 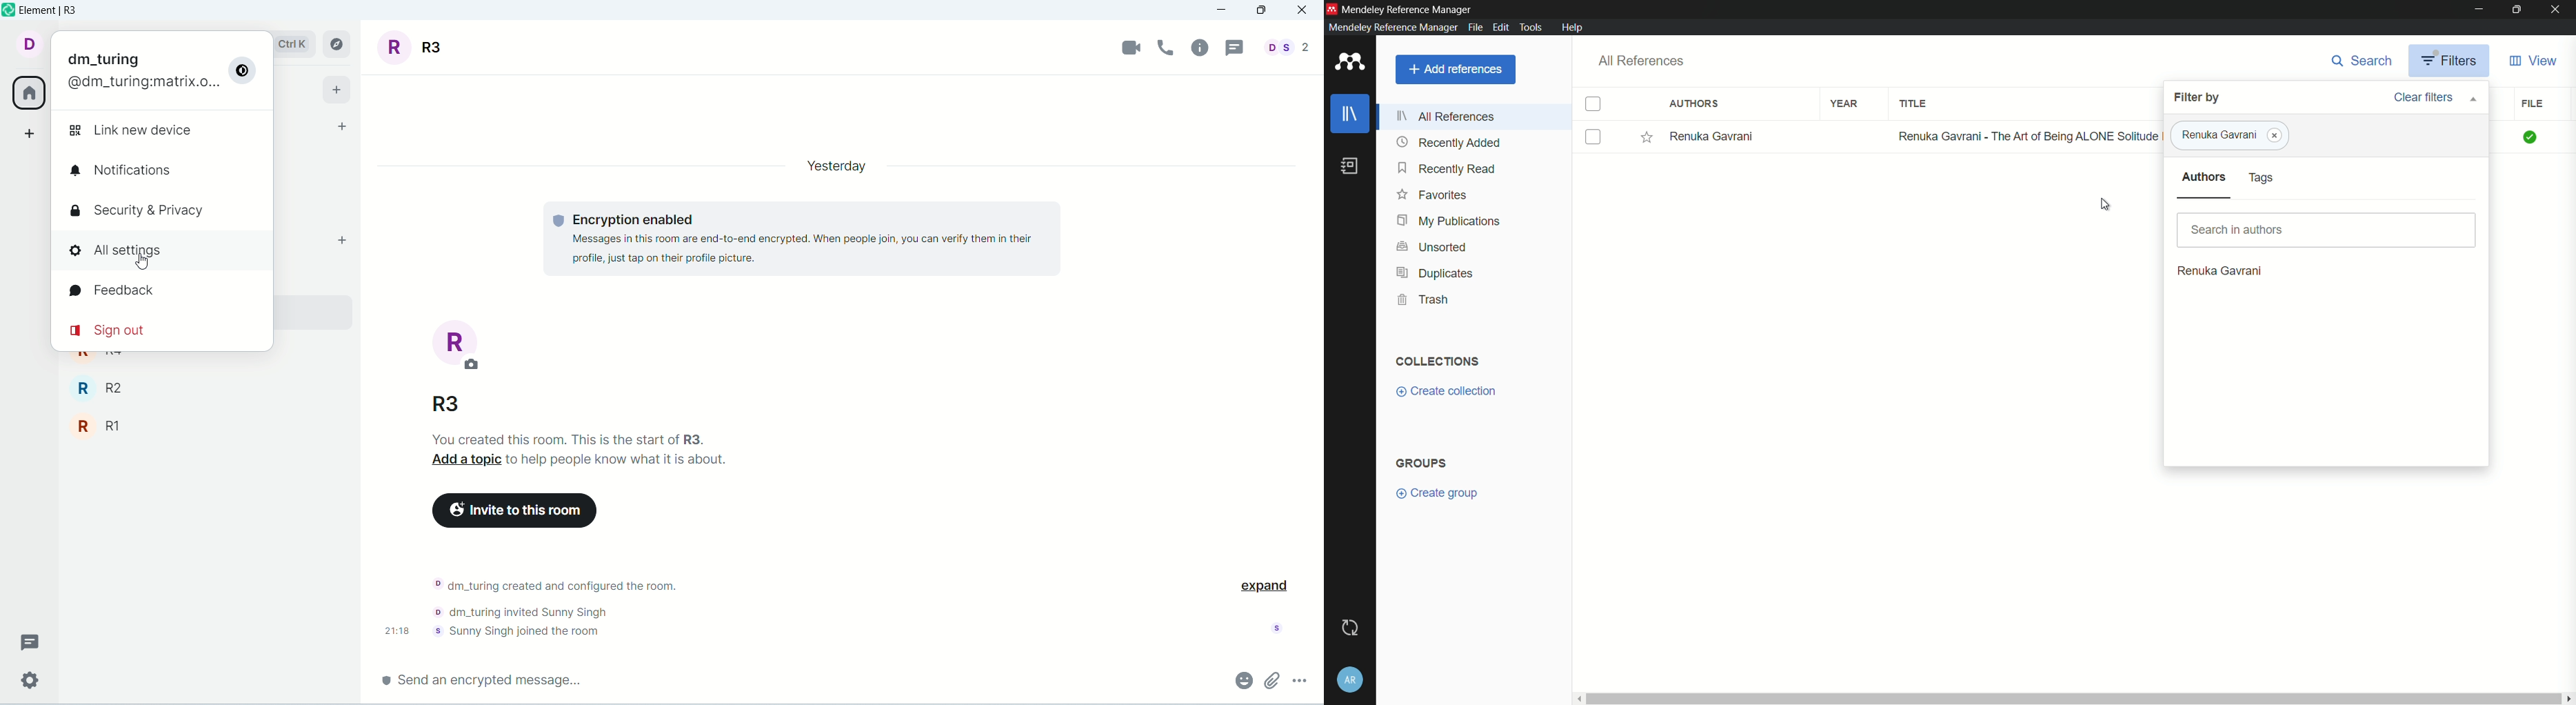 I want to click on emoji, so click(x=1242, y=679).